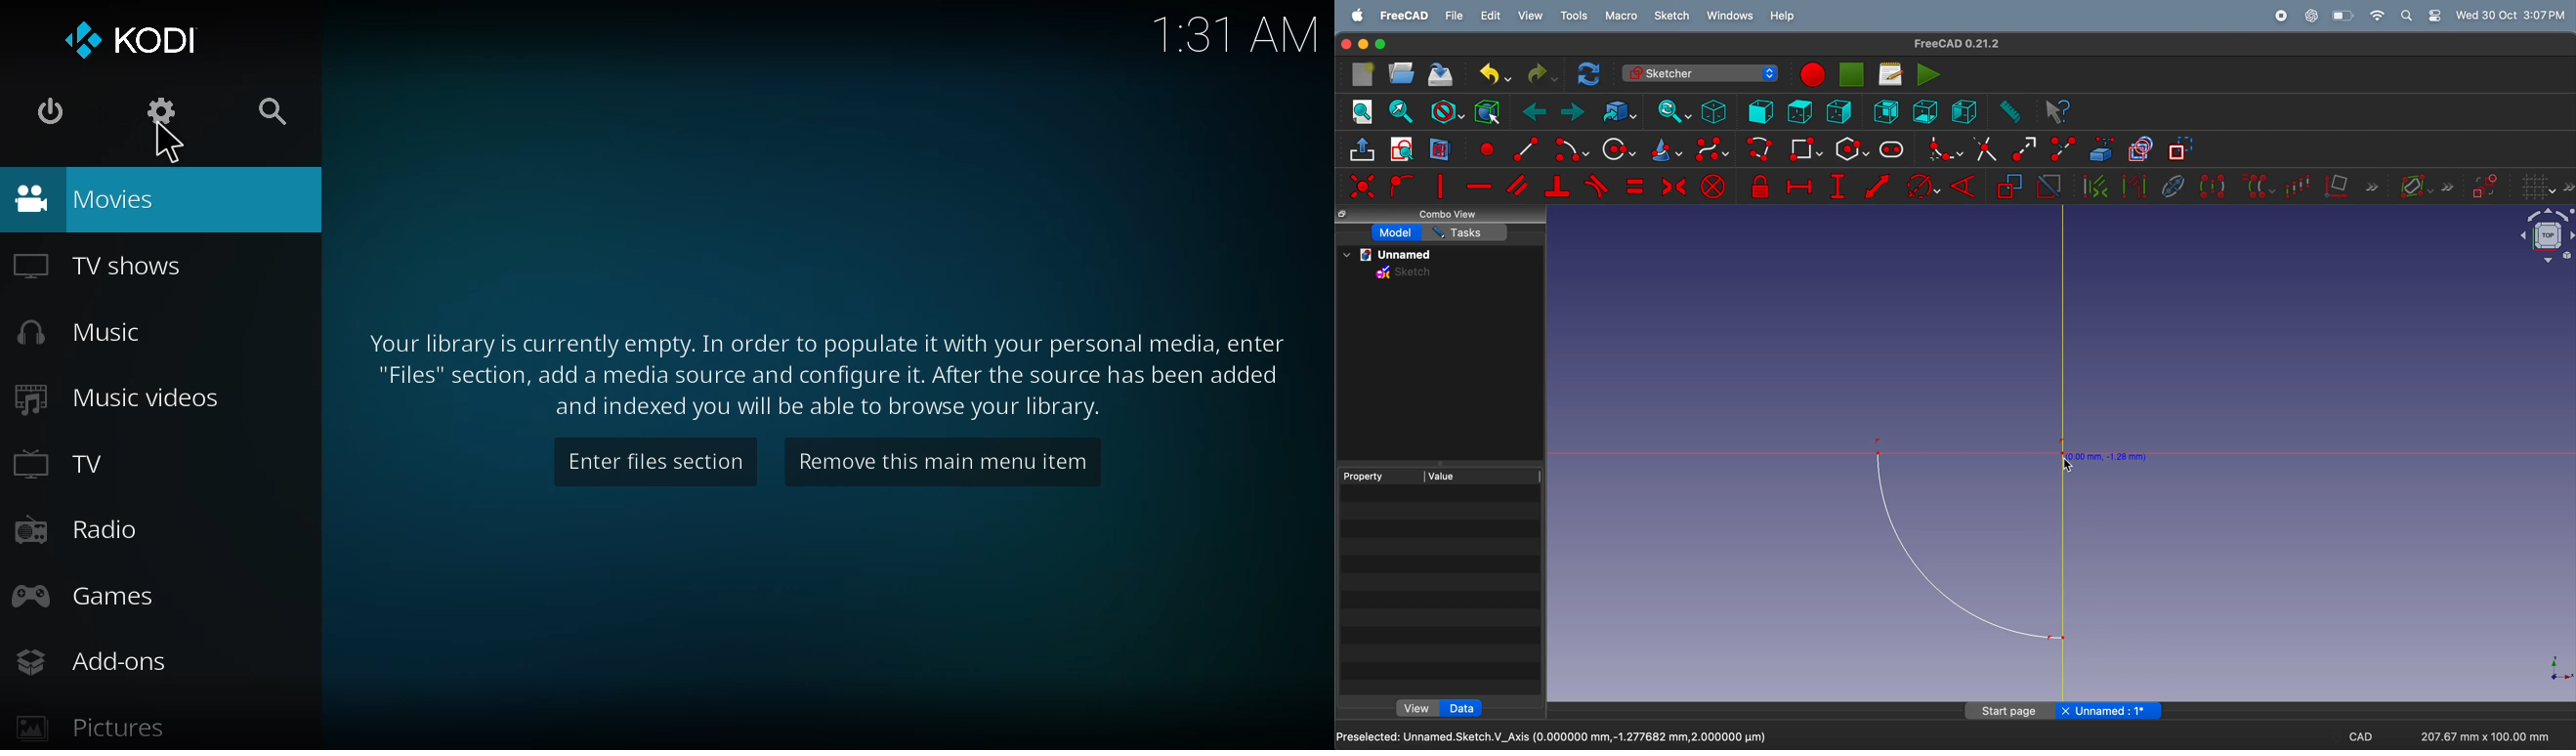 Image resolution: width=2576 pixels, height=756 pixels. I want to click on constrain horrizontal, so click(1480, 186).